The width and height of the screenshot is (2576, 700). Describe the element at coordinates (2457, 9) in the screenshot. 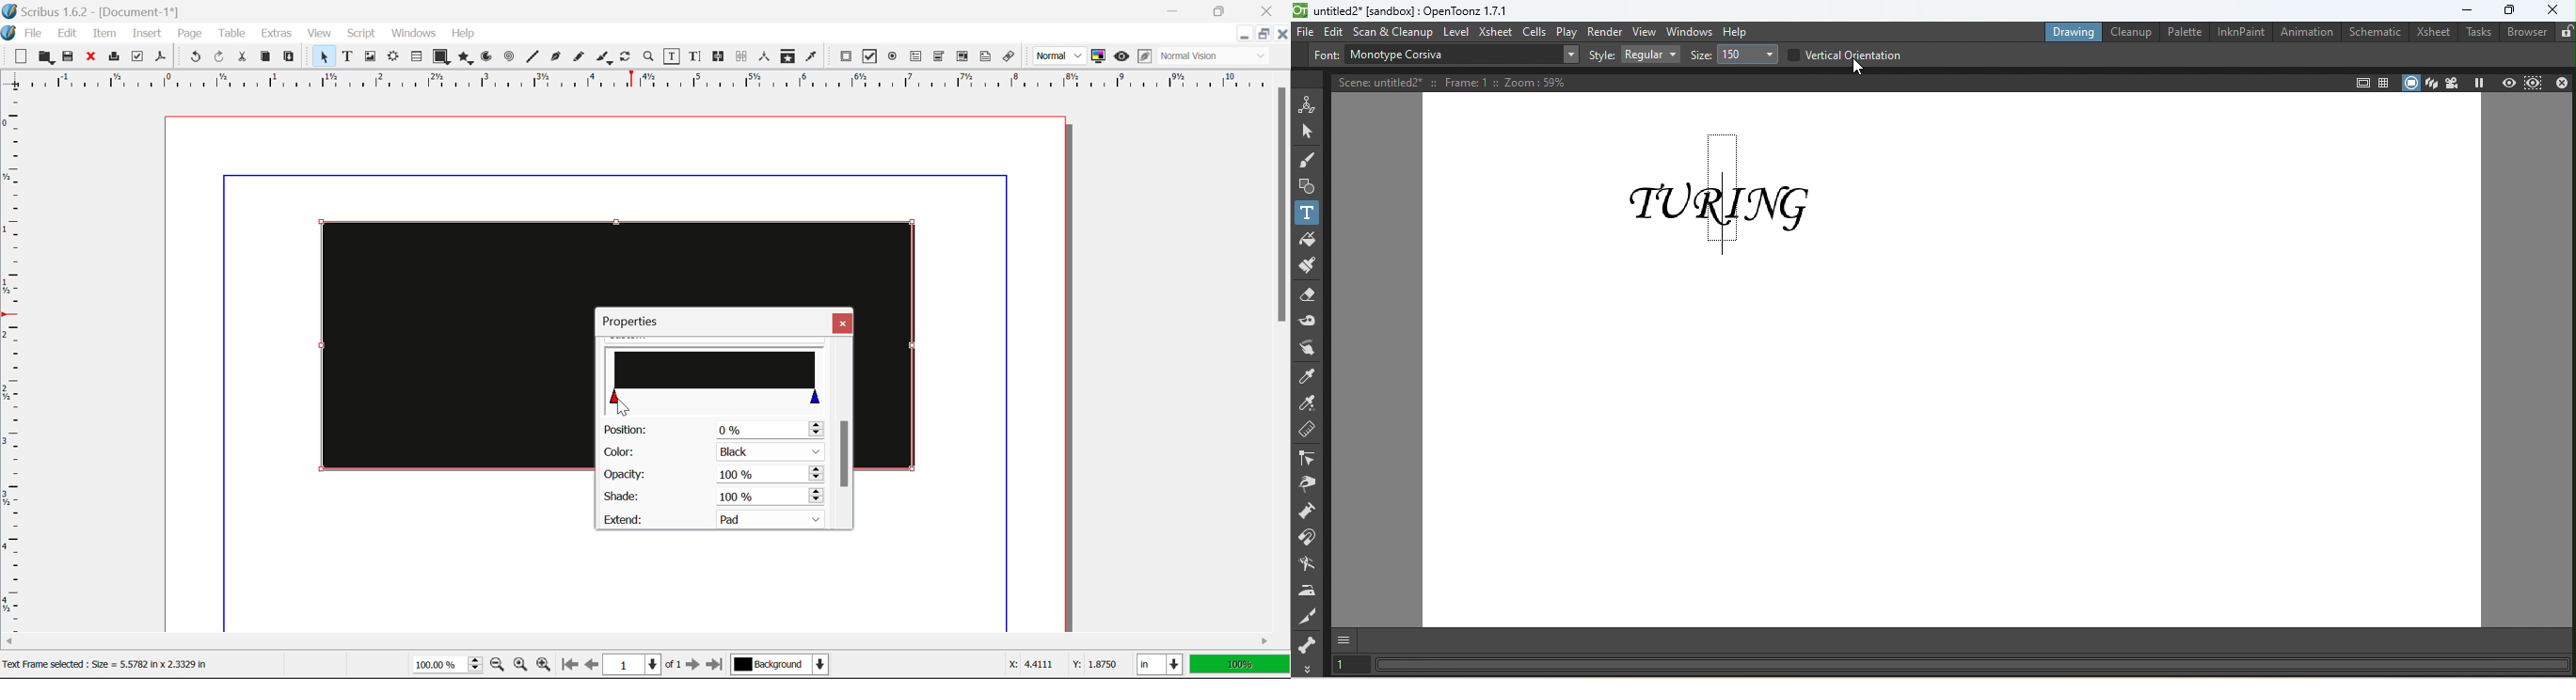

I see `Minimize` at that location.